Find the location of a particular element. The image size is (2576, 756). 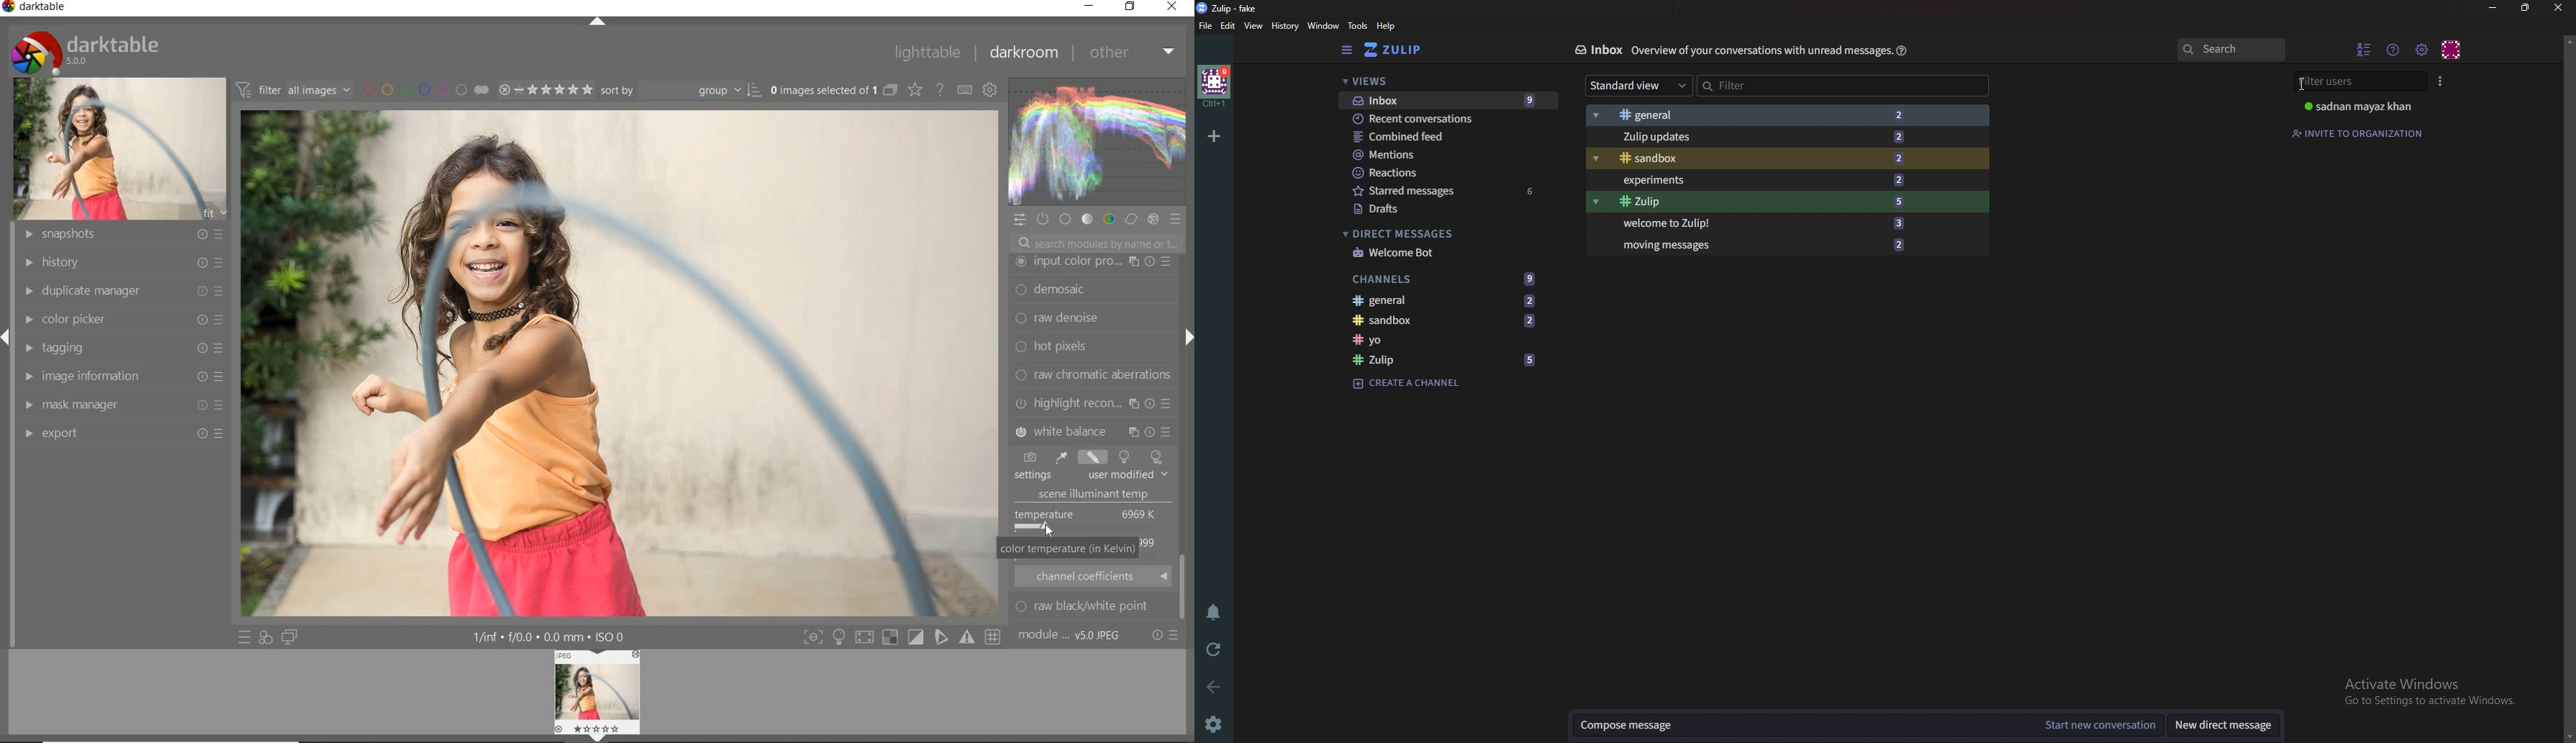

search modules is located at coordinates (1096, 245).